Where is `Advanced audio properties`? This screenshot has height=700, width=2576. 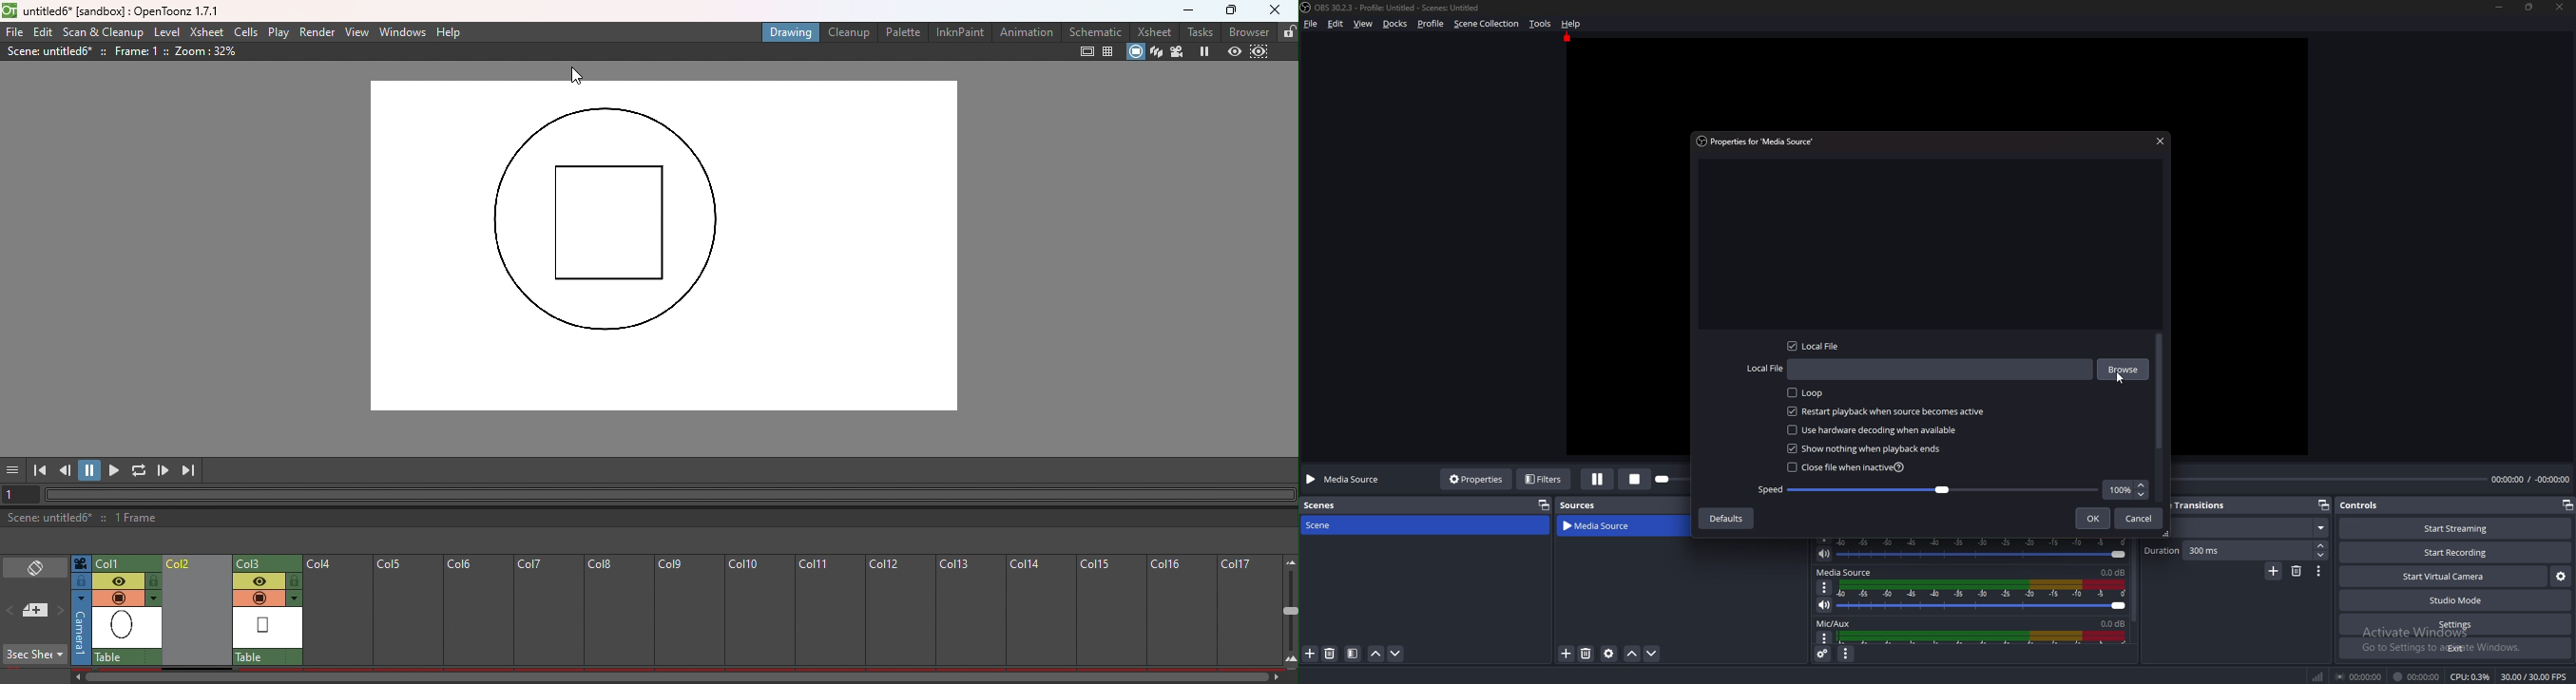
Advanced audio properties is located at coordinates (1824, 653).